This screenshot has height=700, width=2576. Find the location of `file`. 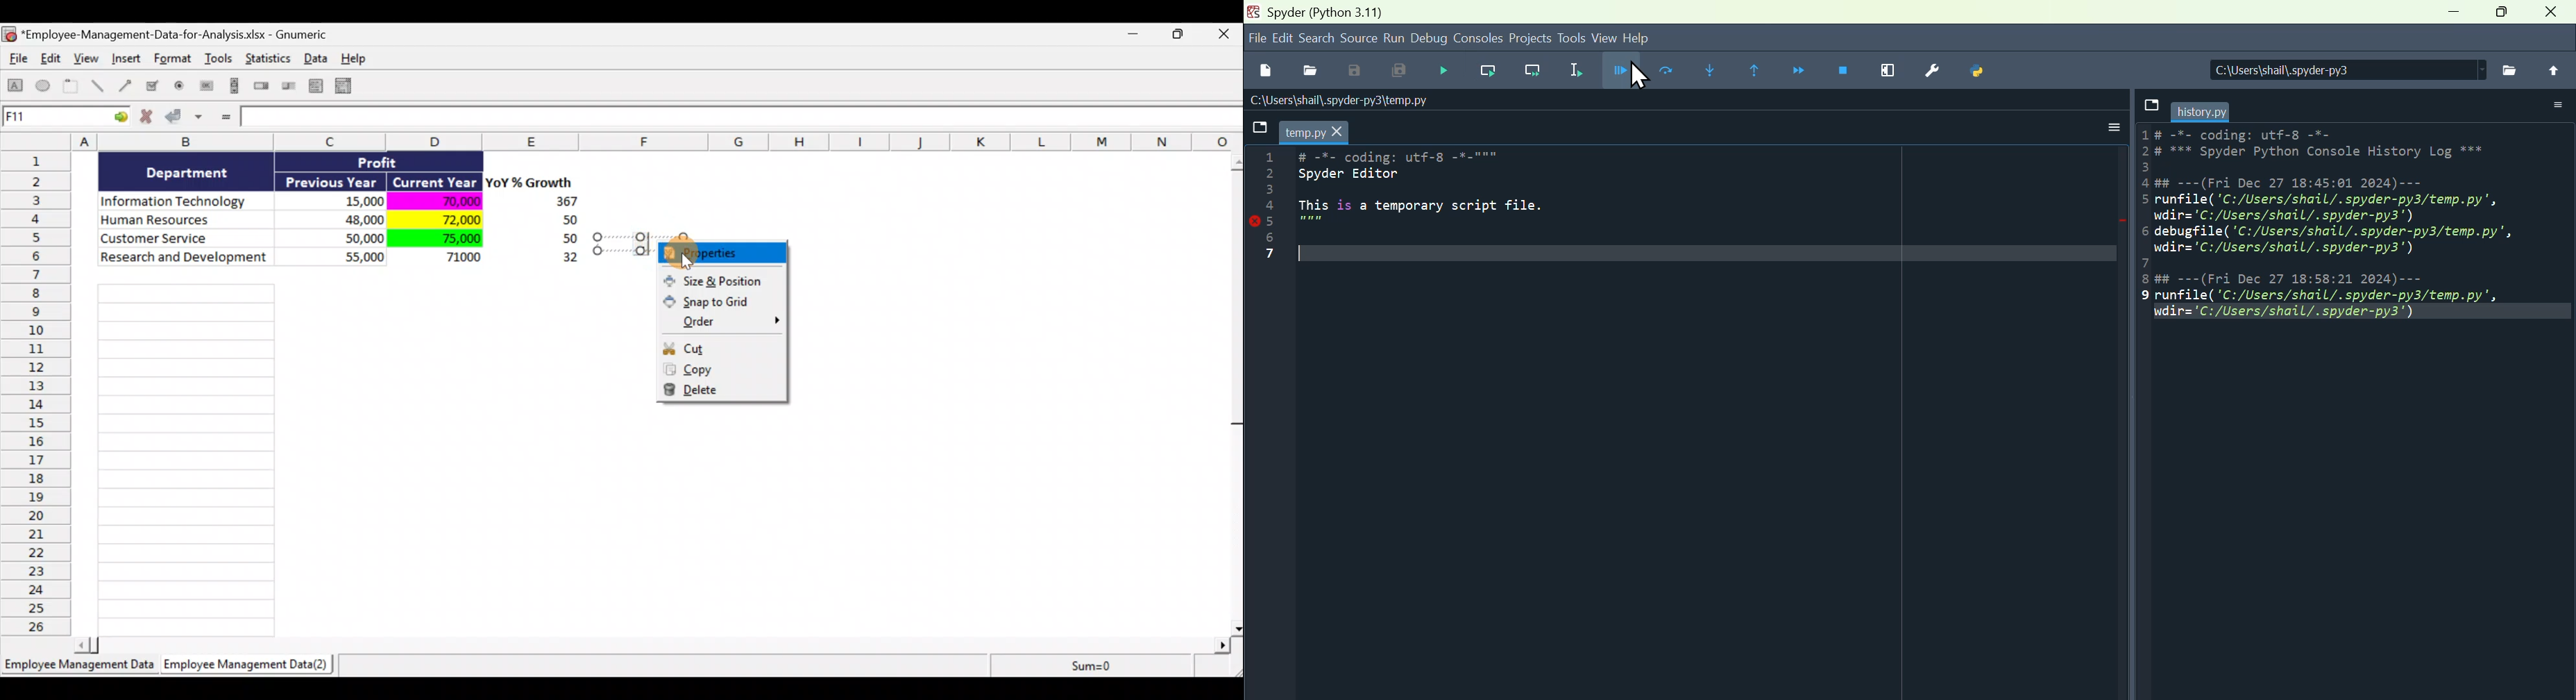

file is located at coordinates (1257, 40).